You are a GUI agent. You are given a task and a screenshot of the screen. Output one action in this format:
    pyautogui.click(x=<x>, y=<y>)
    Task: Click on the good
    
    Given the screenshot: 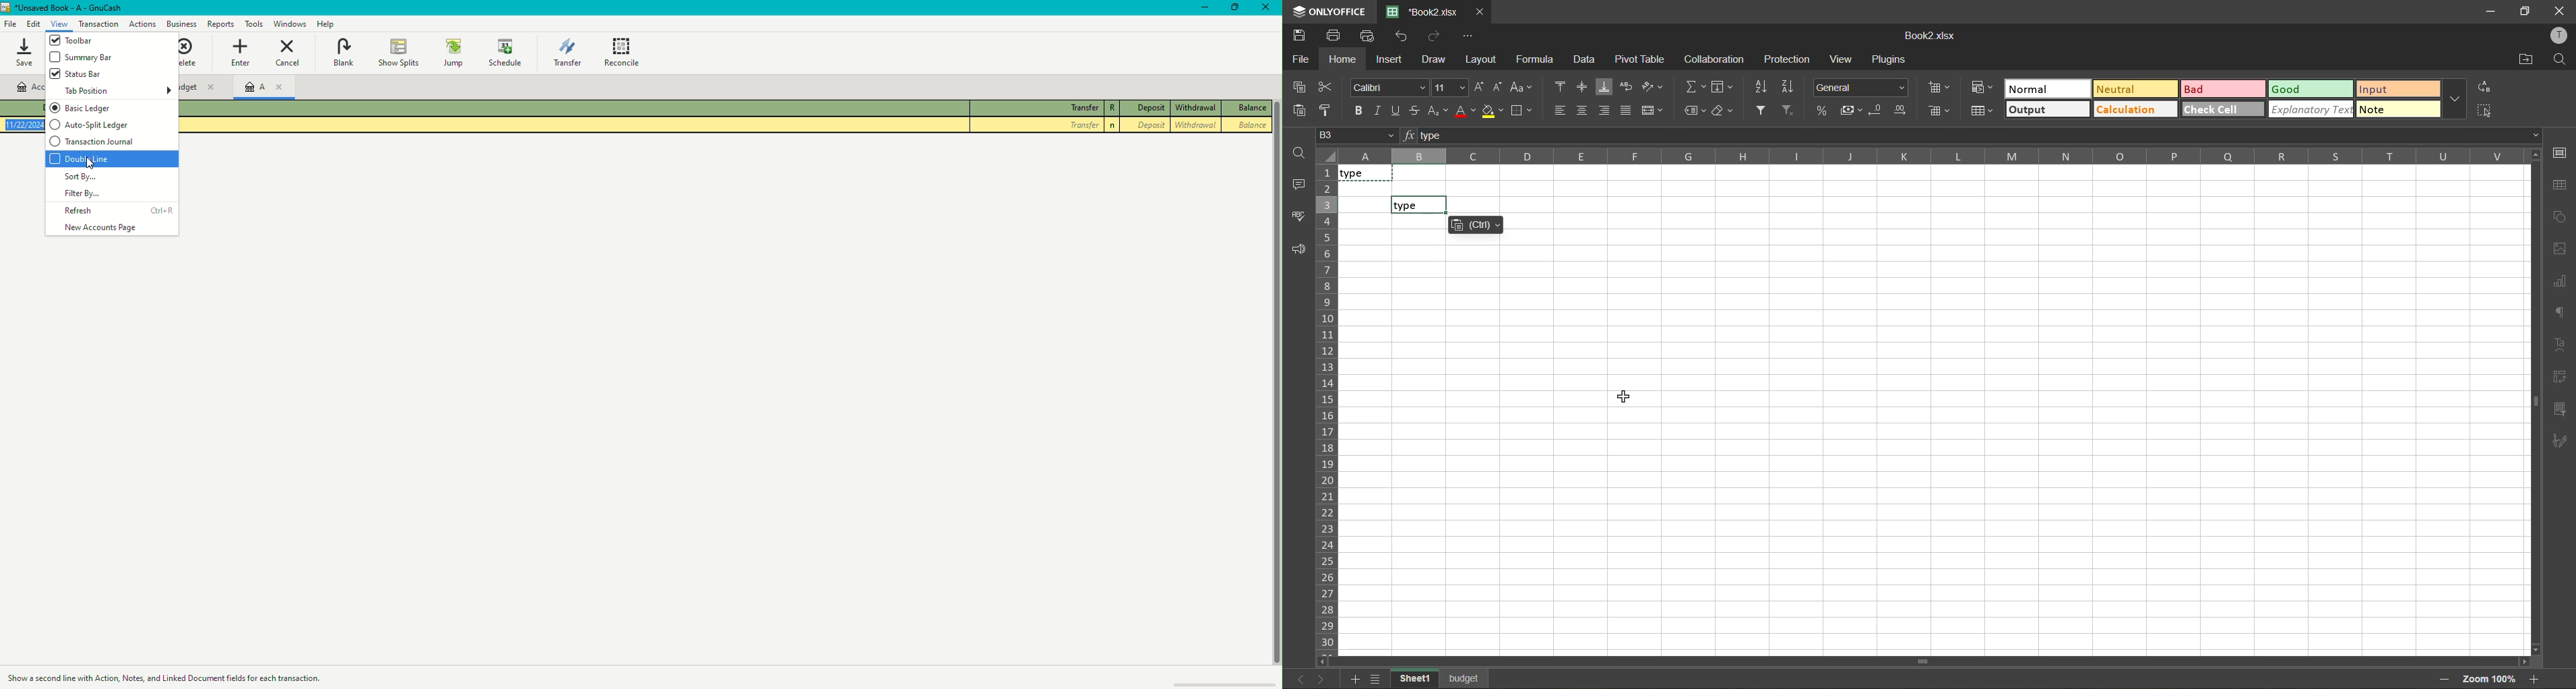 What is the action you would take?
    pyautogui.click(x=2311, y=88)
    